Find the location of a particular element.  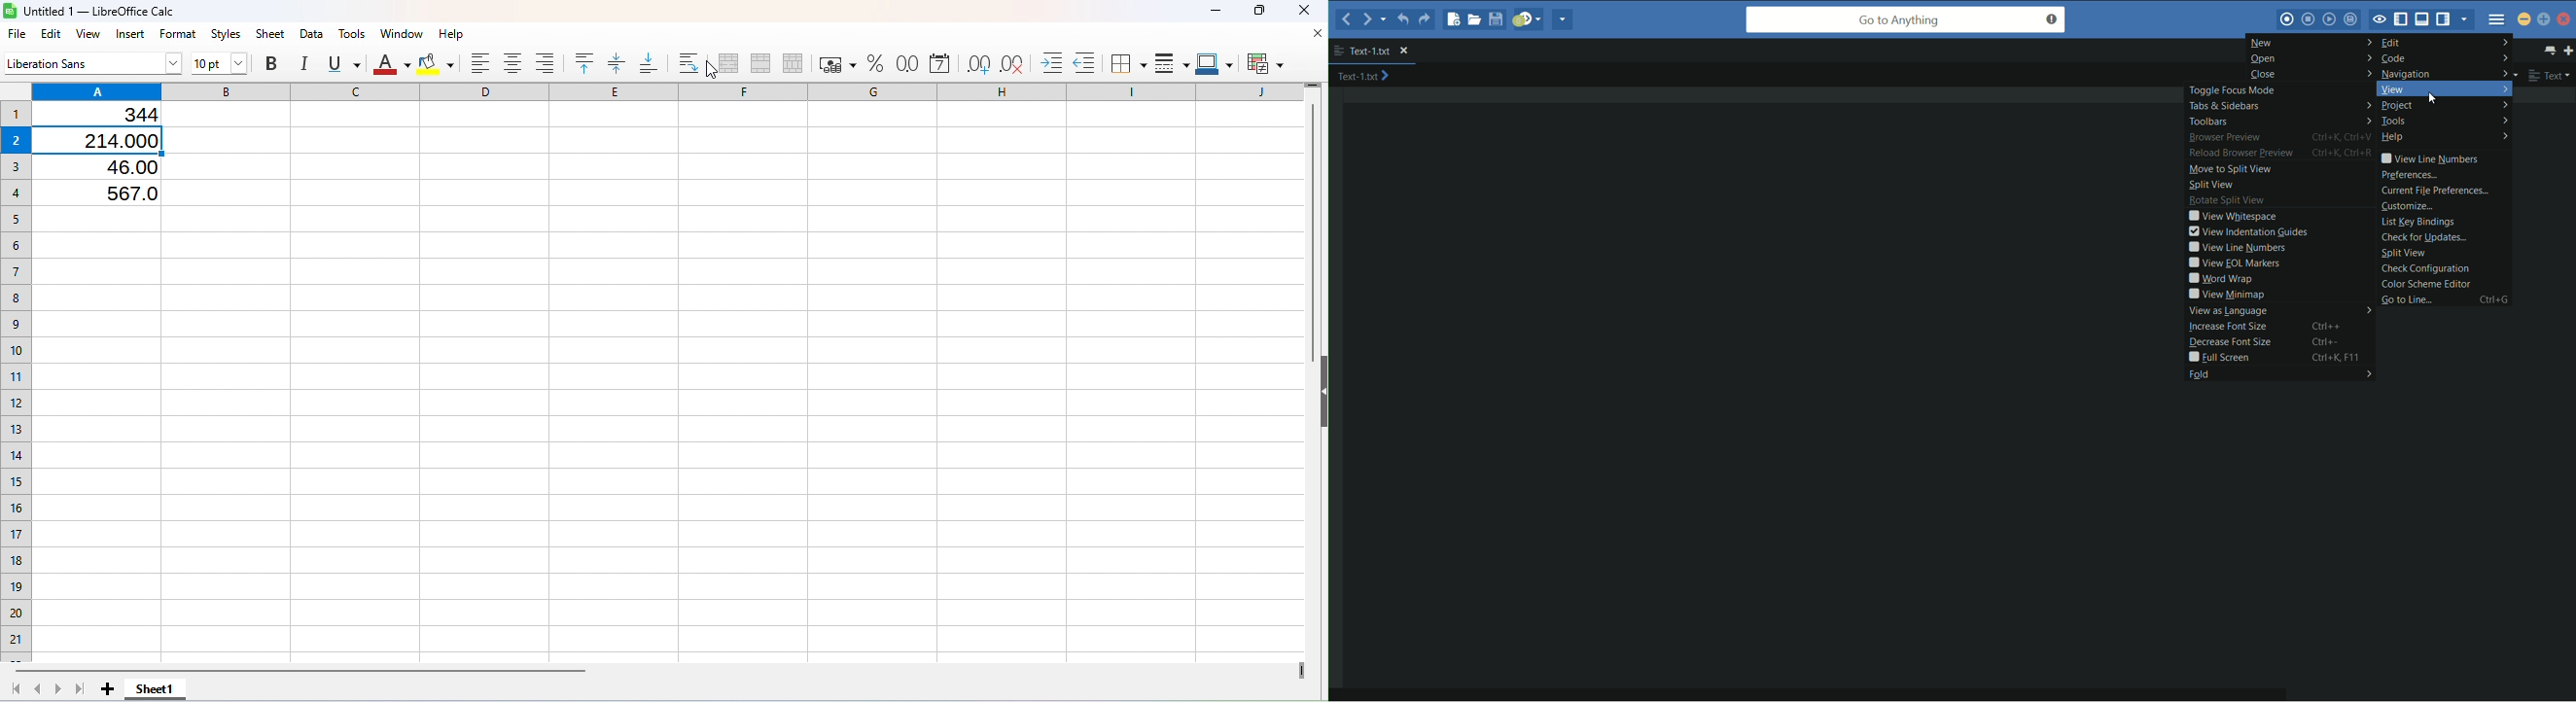

Scroll to the first is located at coordinates (17, 690).